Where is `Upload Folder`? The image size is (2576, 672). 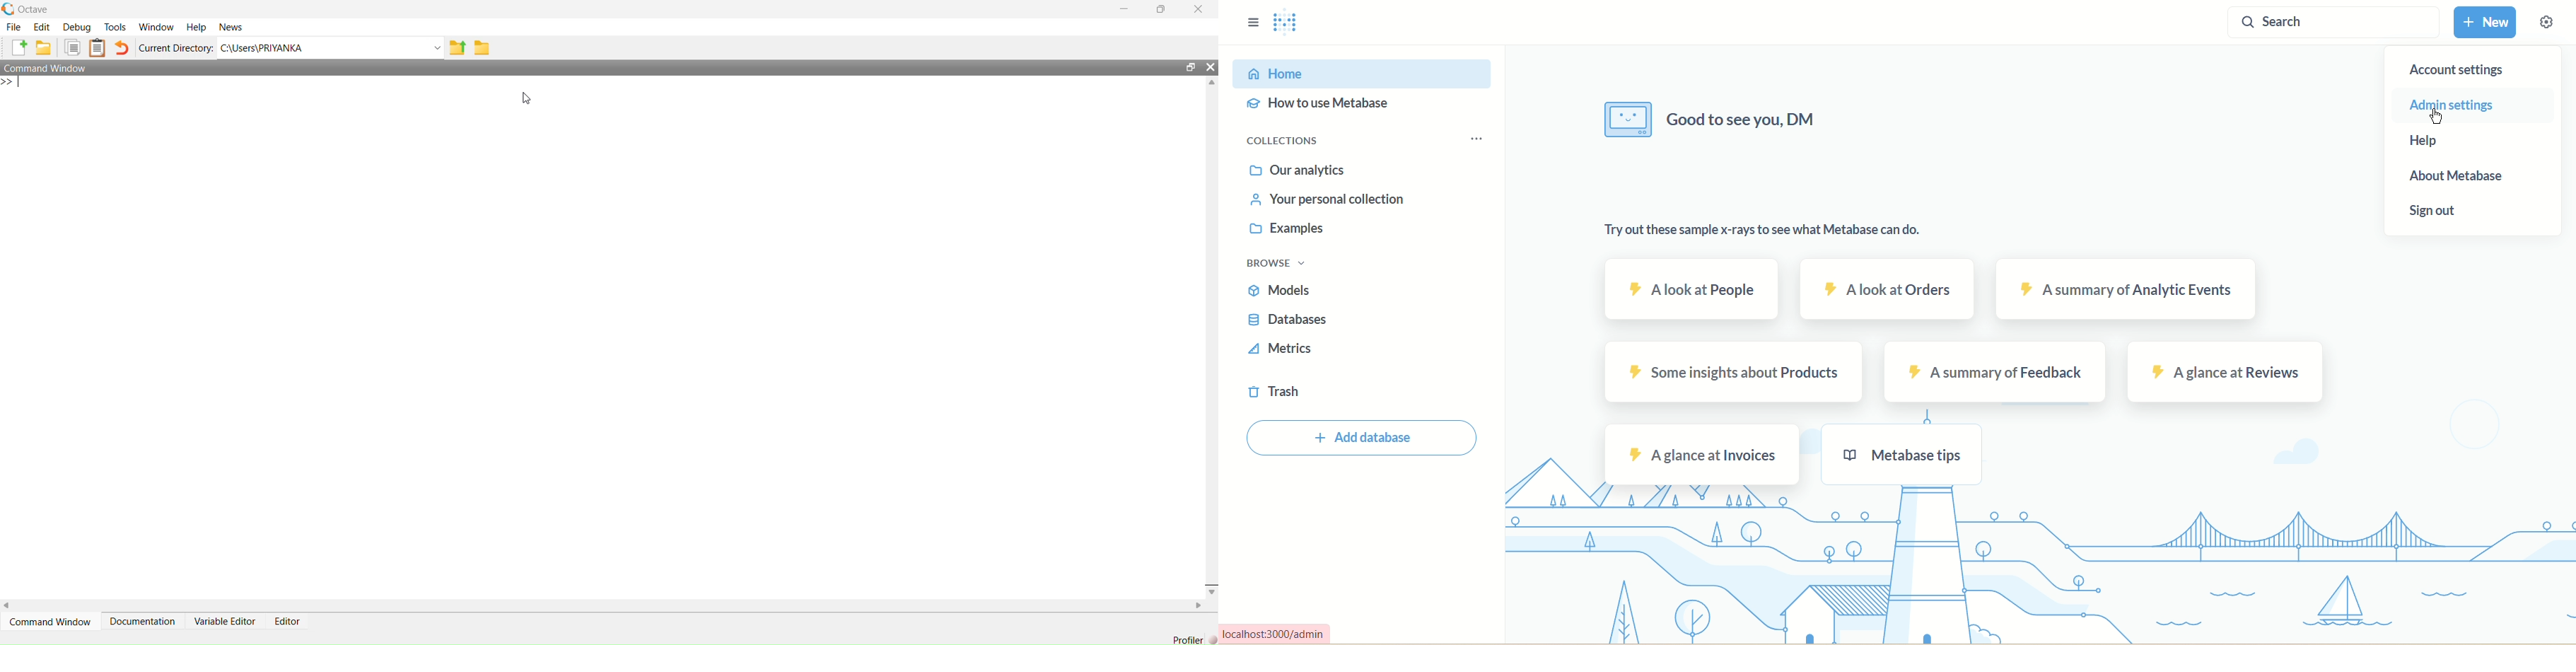 Upload Folder is located at coordinates (457, 48).